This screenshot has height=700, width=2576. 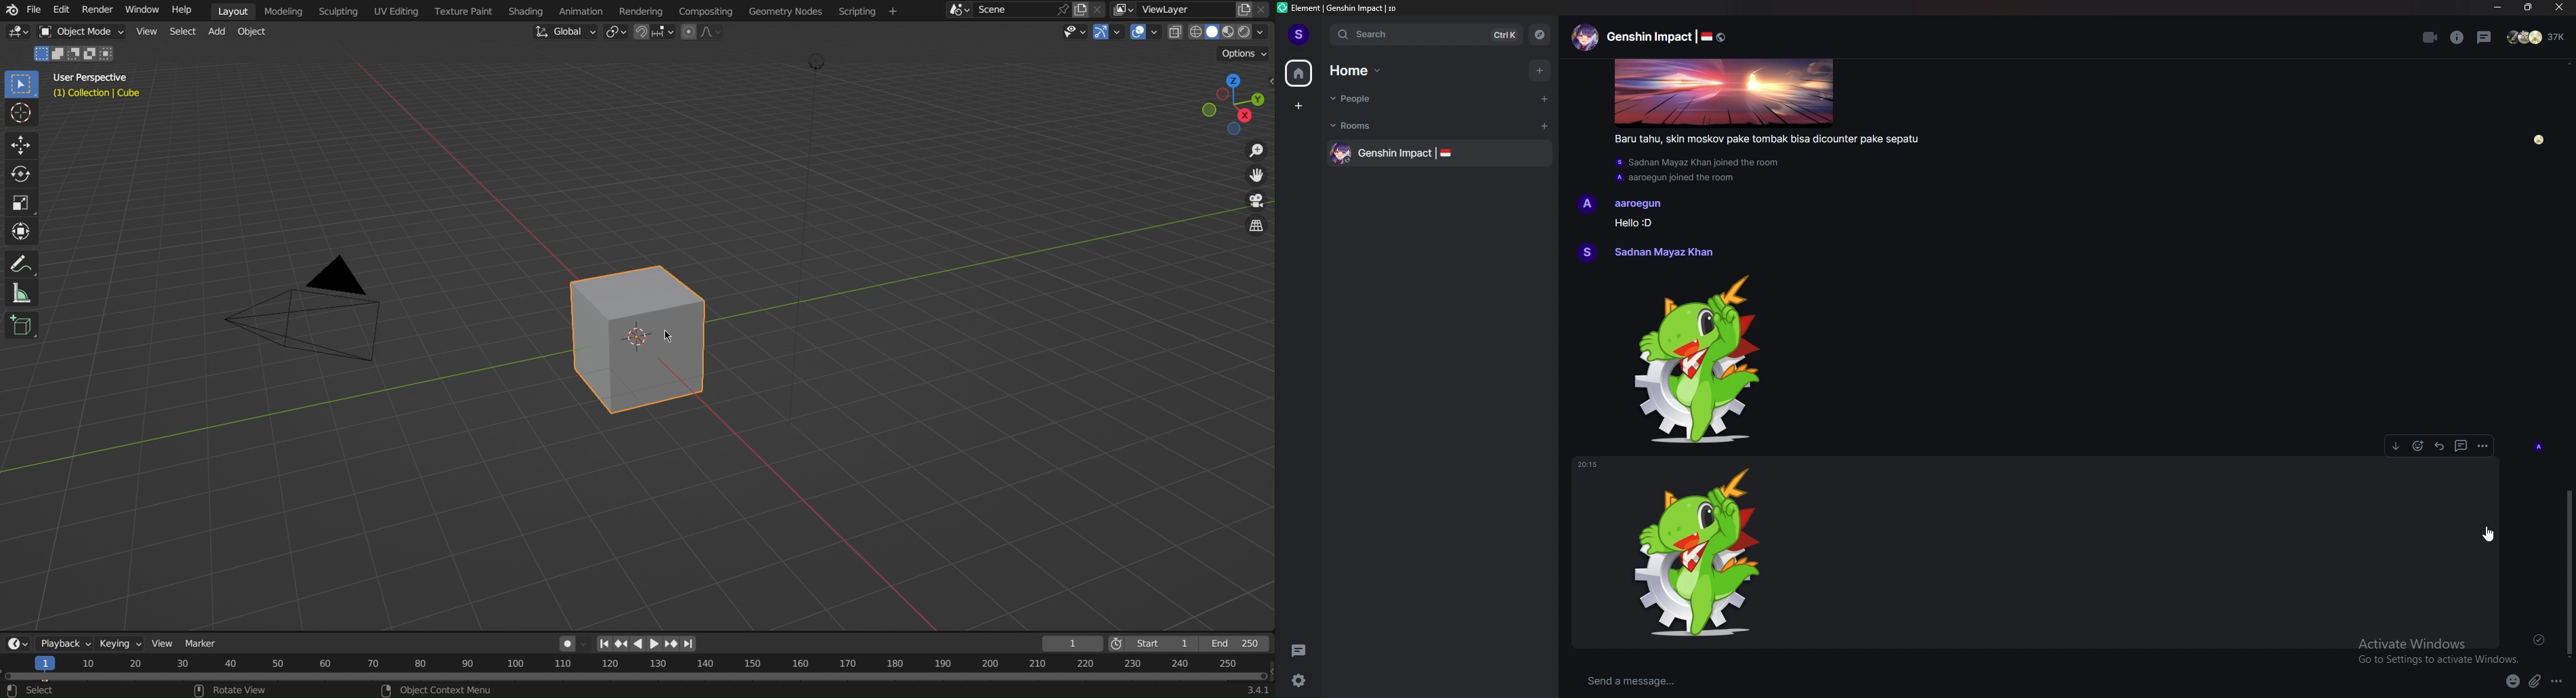 I want to click on create a space, so click(x=1299, y=106).